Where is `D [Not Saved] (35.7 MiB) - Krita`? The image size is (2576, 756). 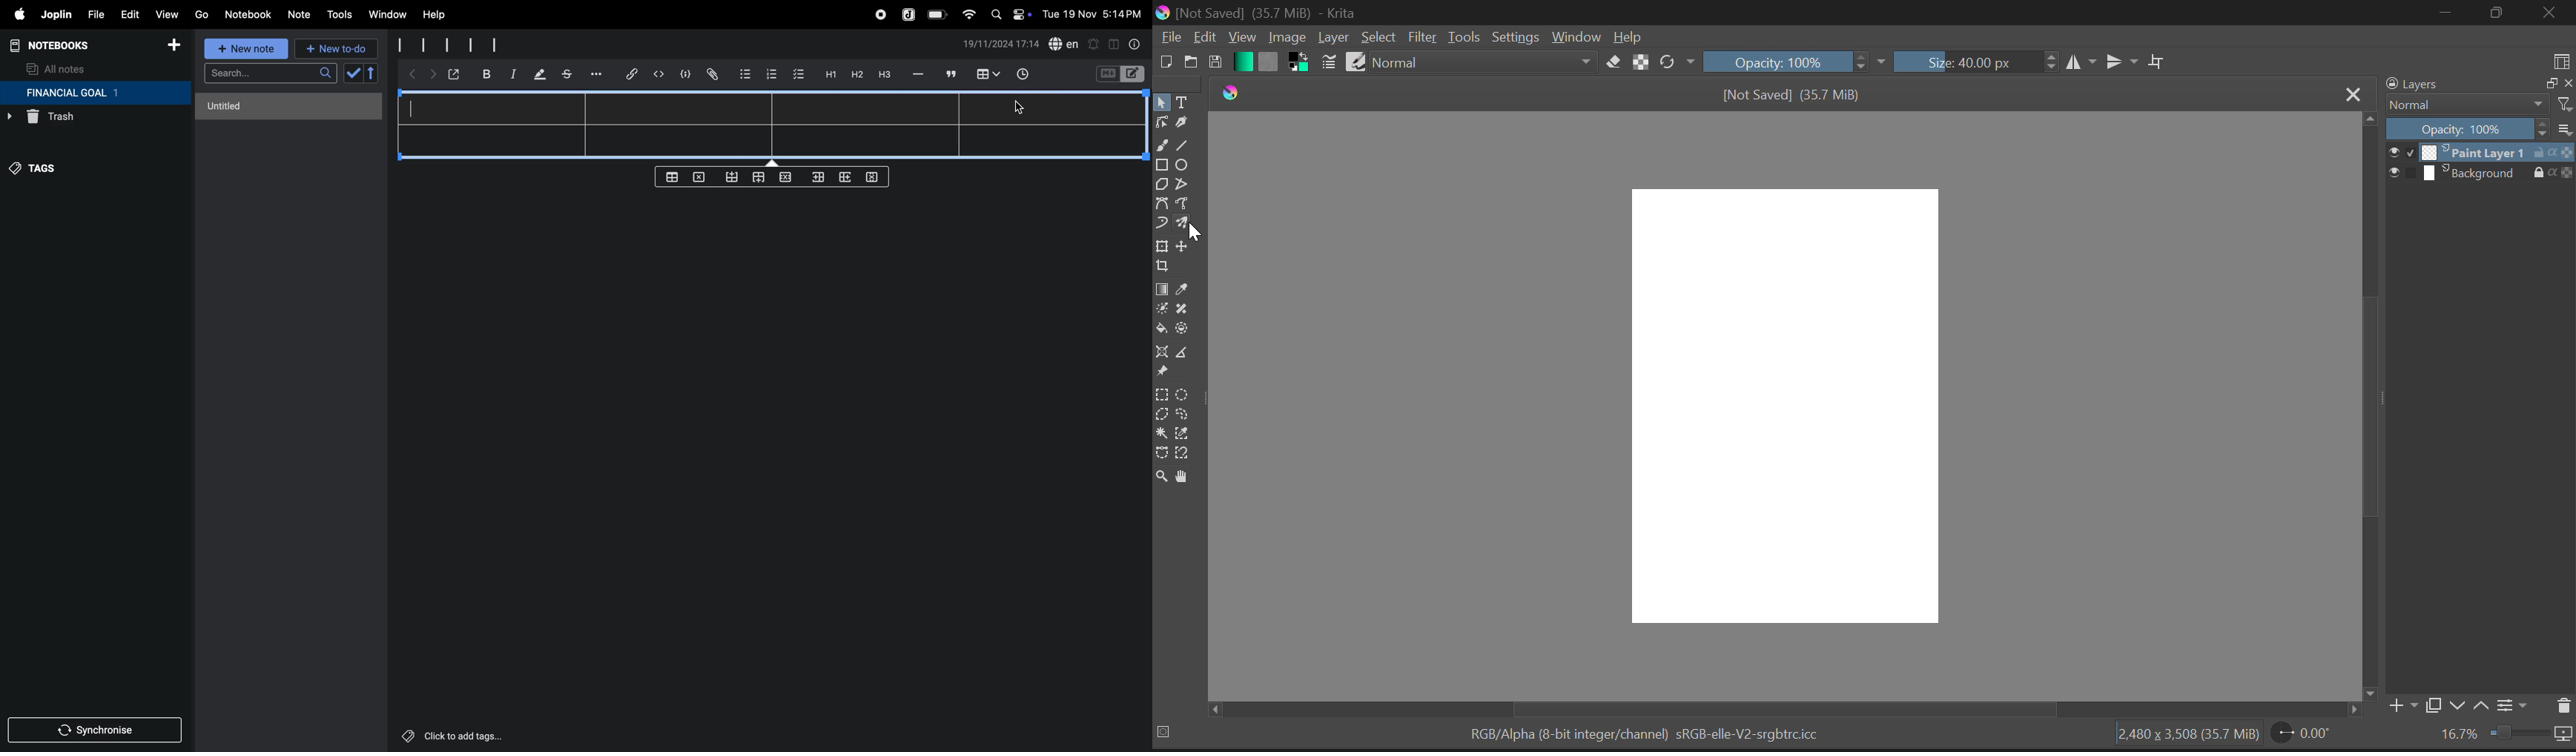
D [Not Saved] (35.7 MiB) - Krita is located at coordinates (1266, 13).